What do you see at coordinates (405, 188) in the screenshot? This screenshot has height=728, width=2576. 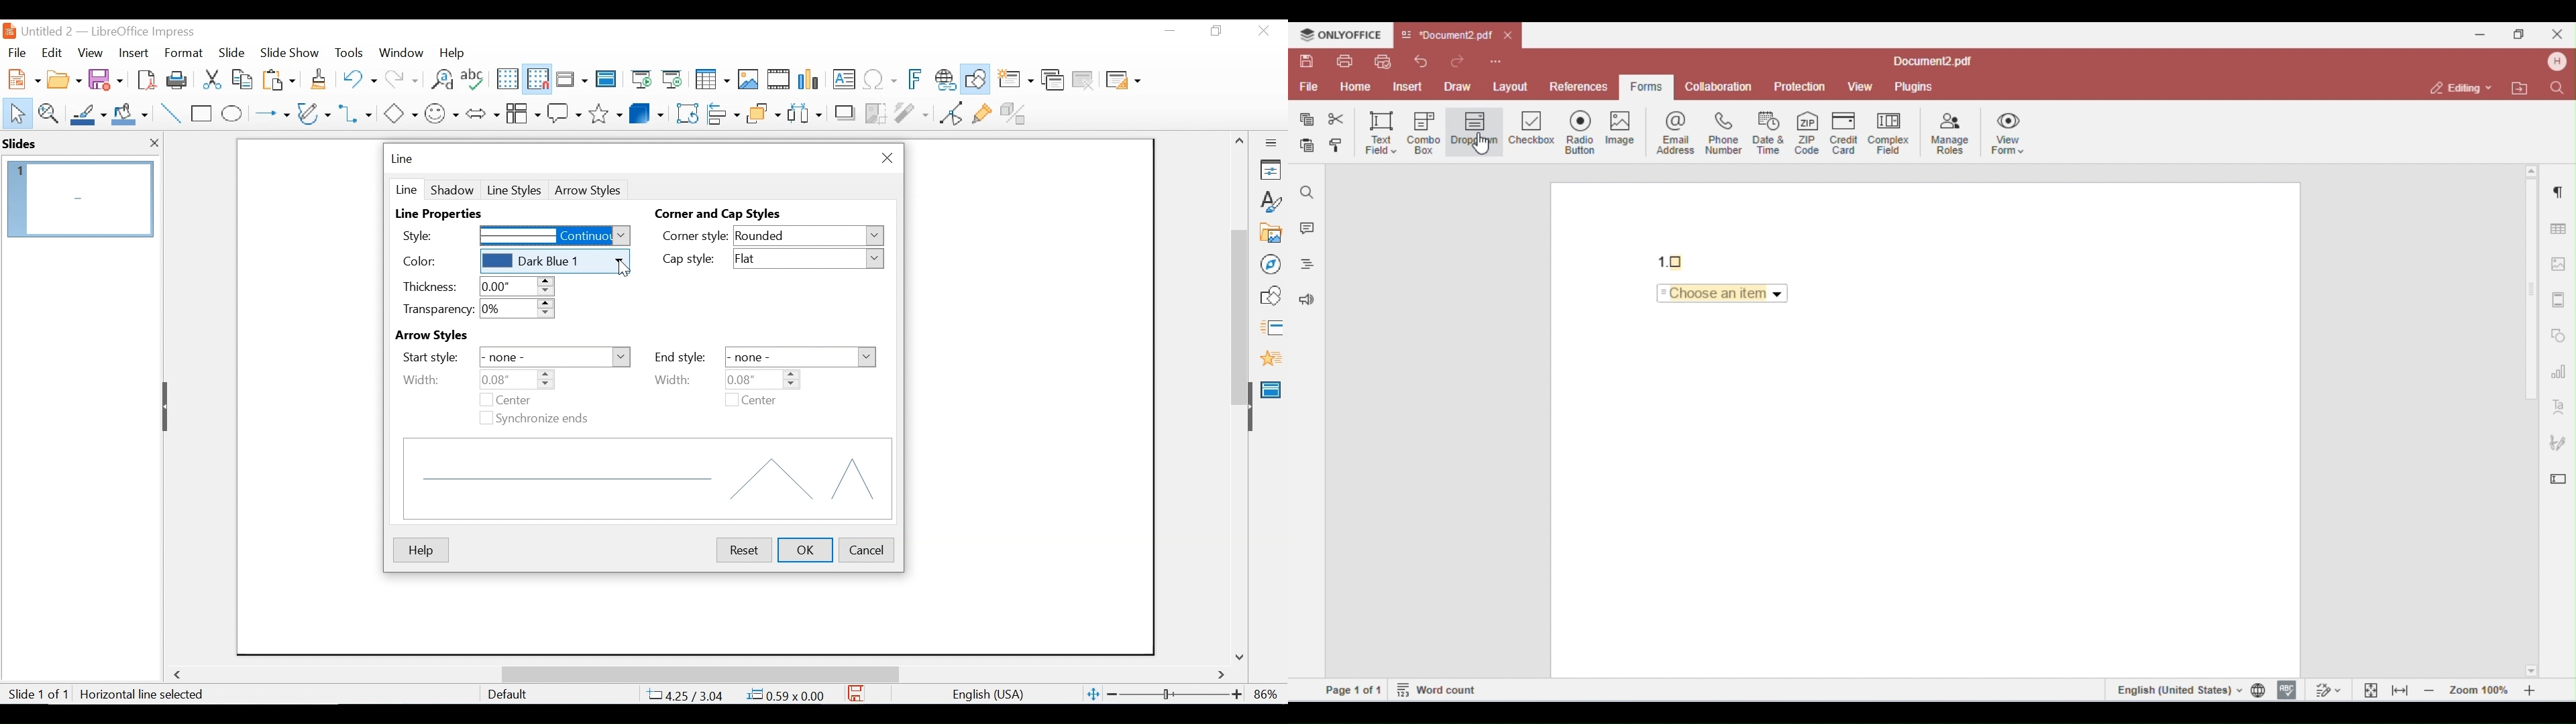 I see `Line ` at bounding box center [405, 188].